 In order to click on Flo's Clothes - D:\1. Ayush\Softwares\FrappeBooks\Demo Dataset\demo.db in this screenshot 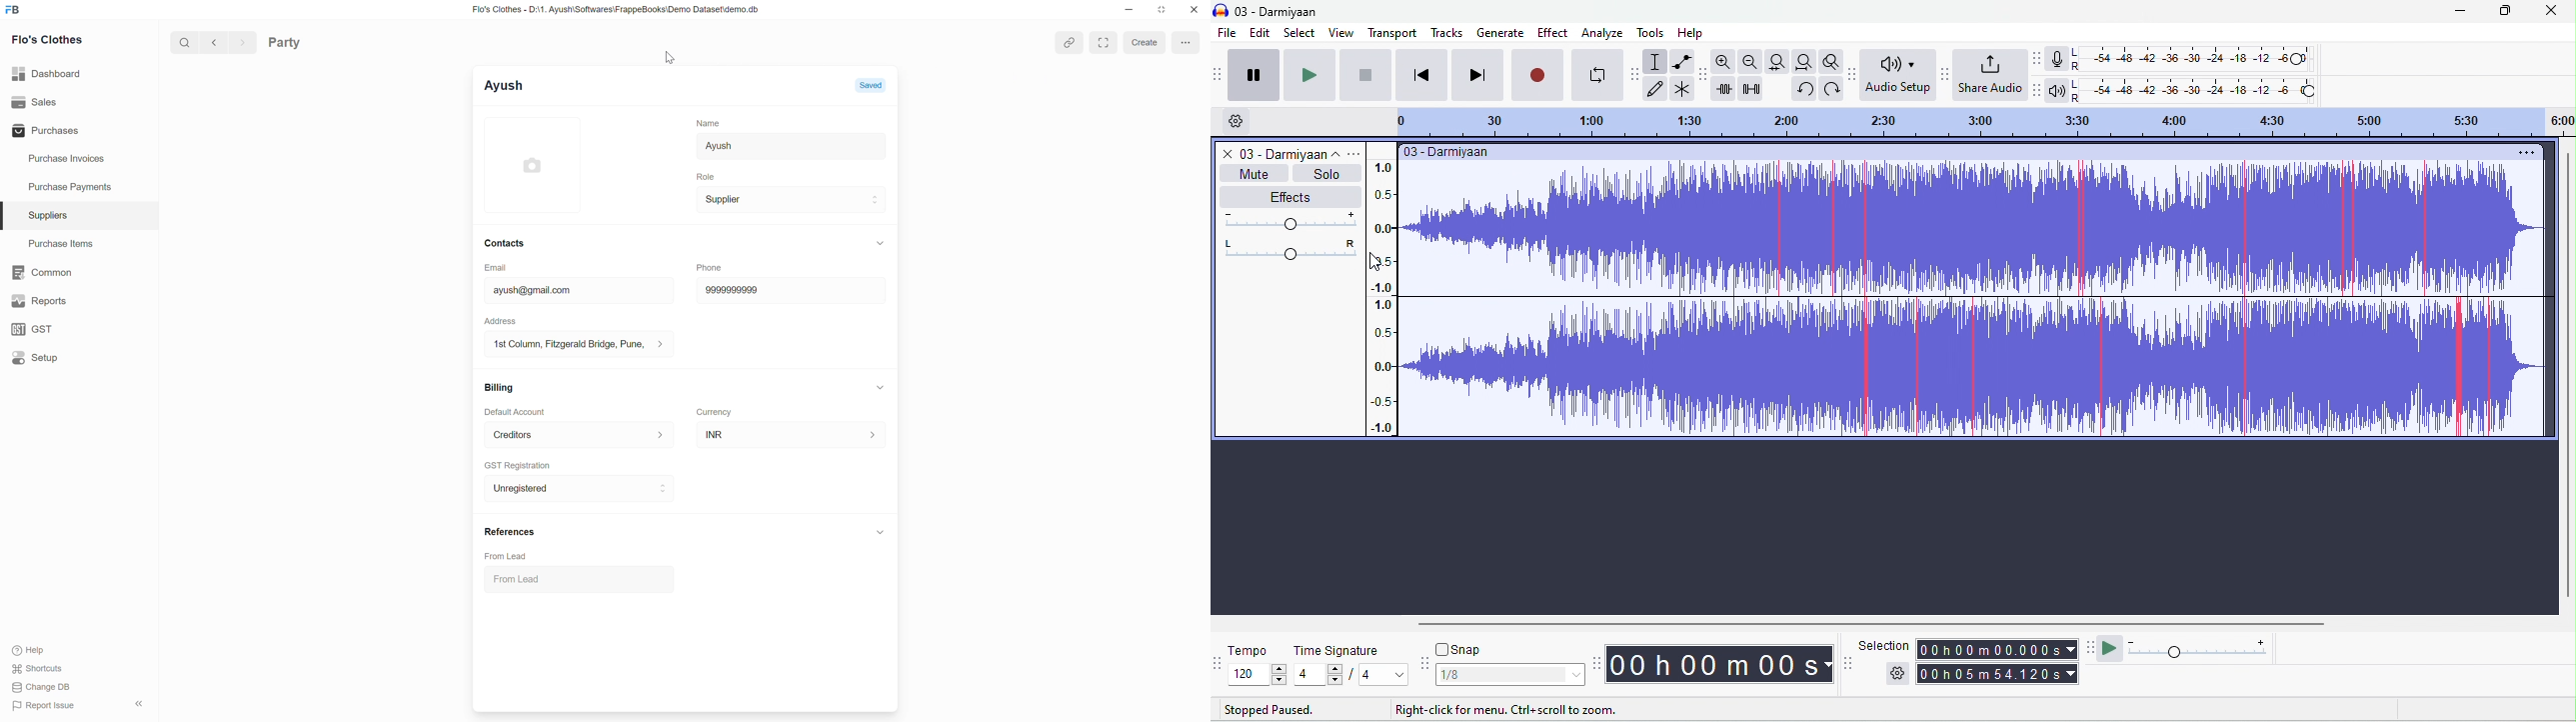, I will do `click(616, 9)`.